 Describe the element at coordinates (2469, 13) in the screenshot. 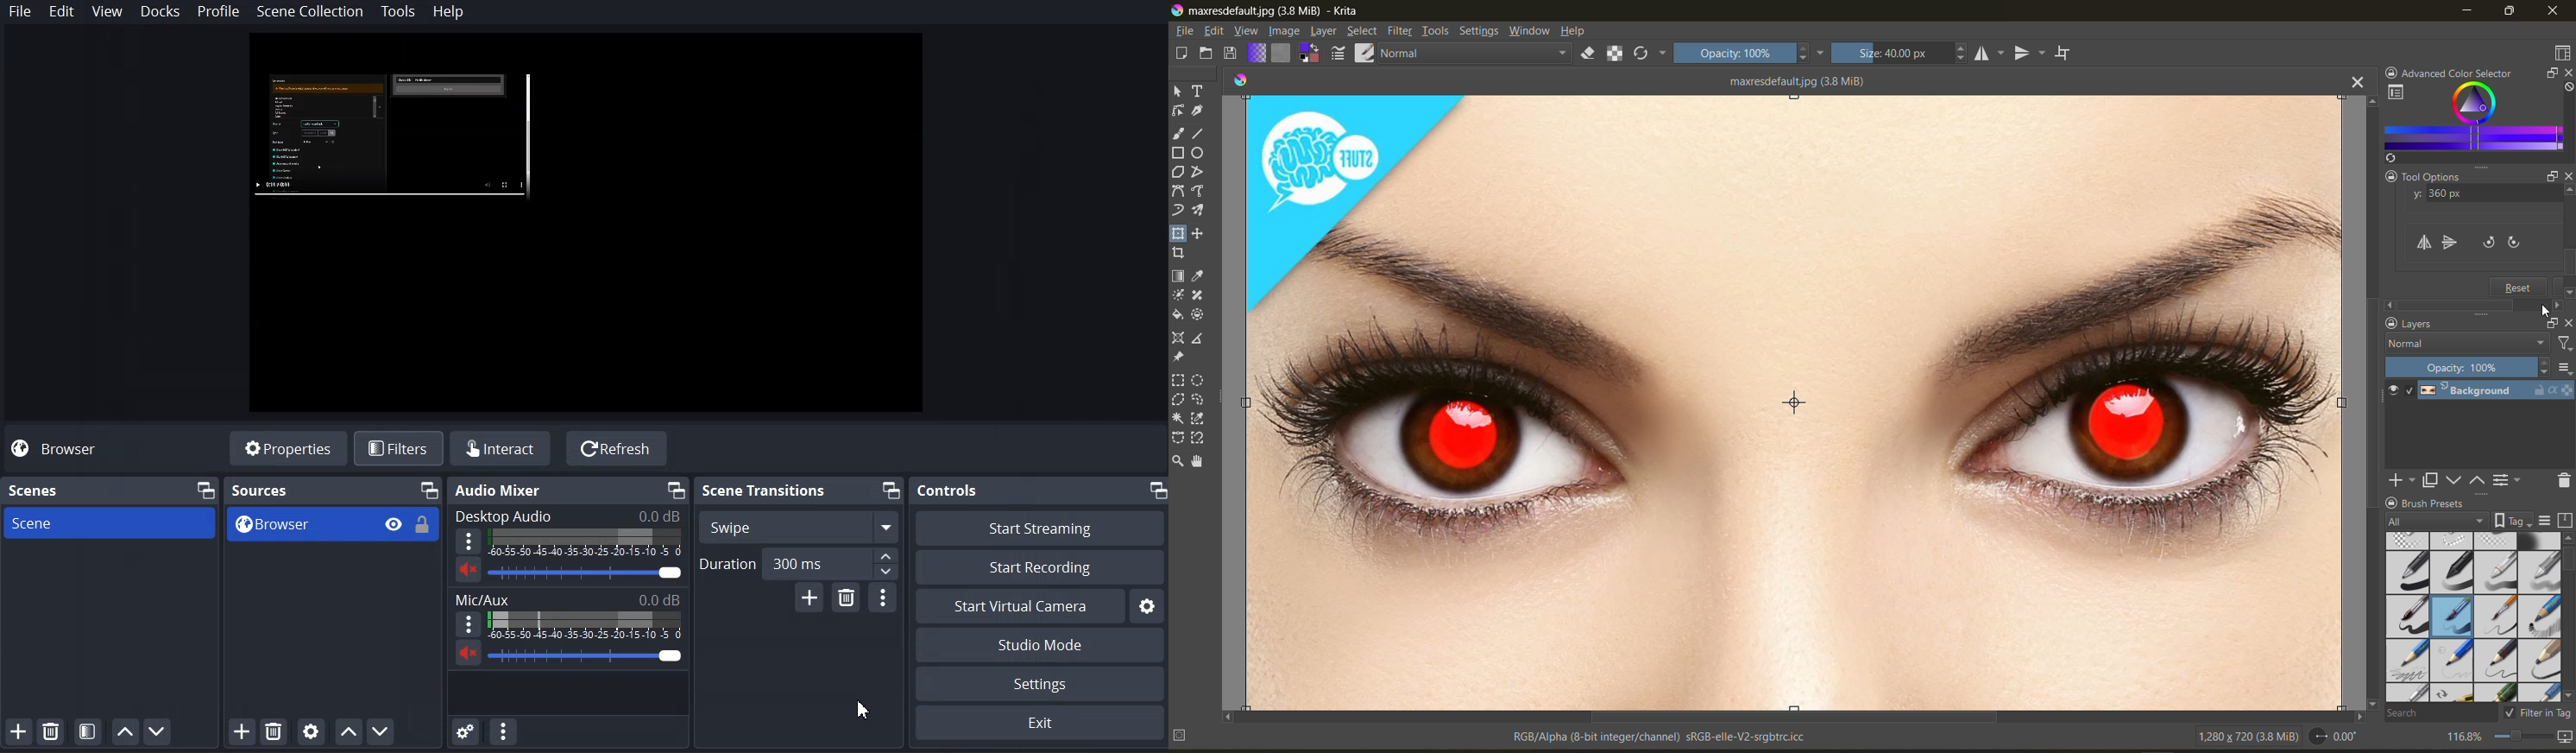

I see `minimize` at that location.